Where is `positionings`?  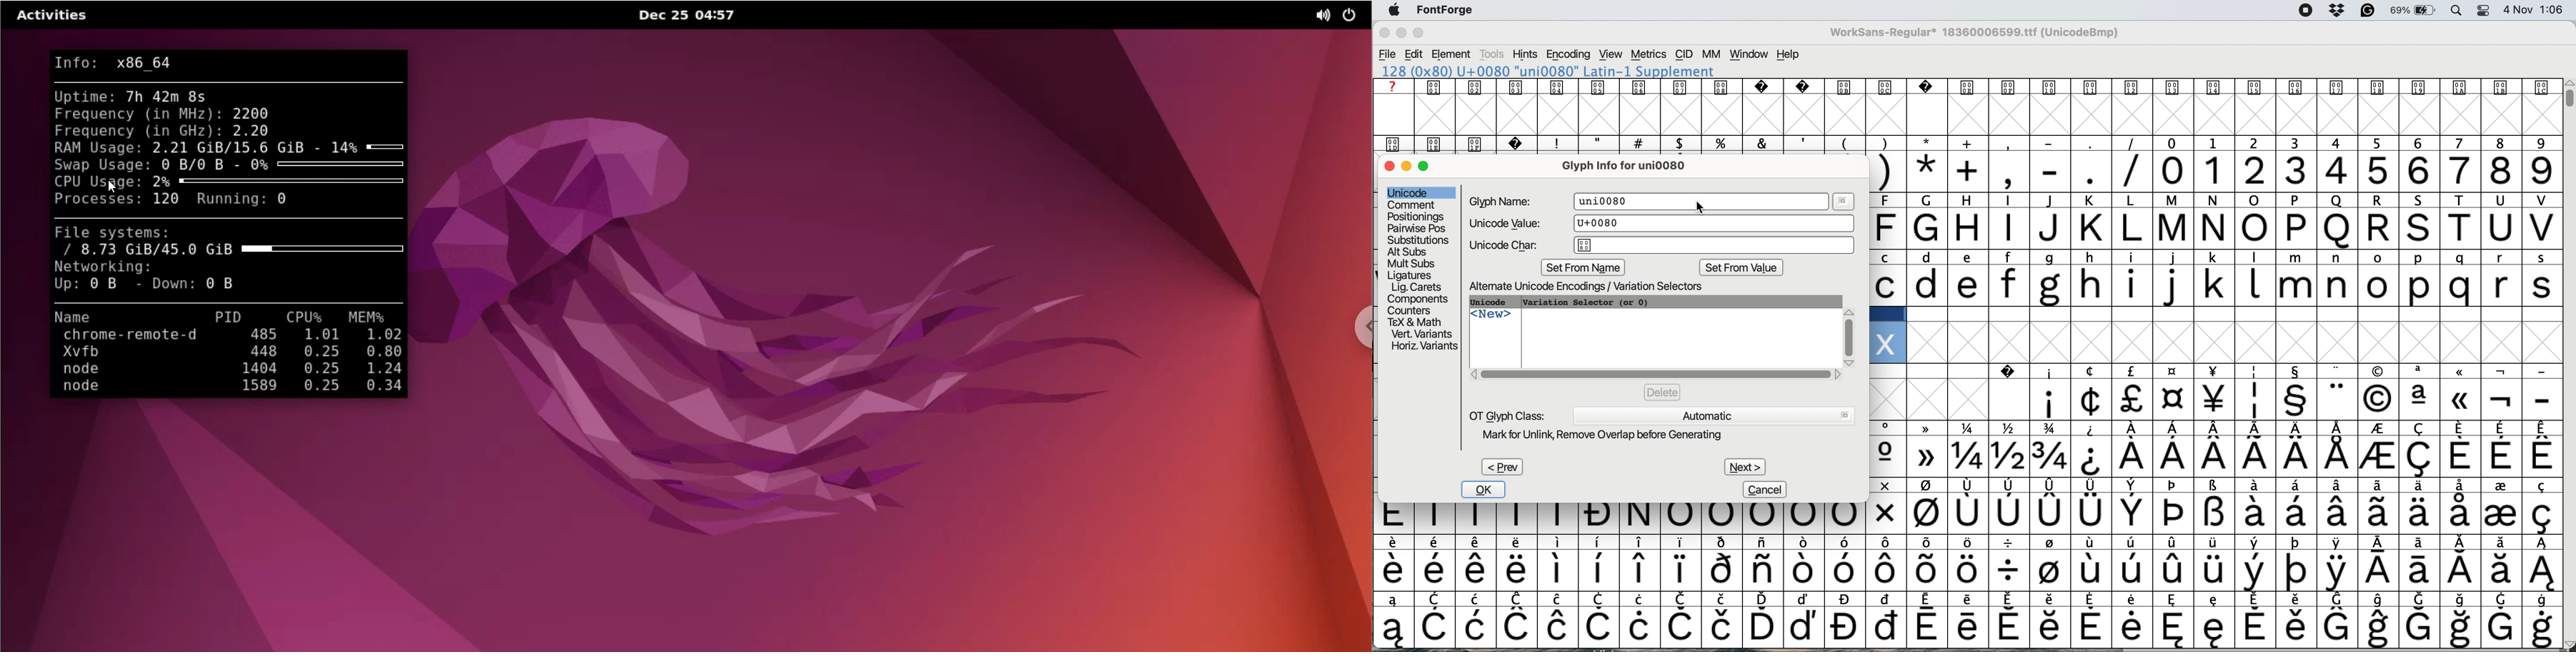
positionings is located at coordinates (1416, 217).